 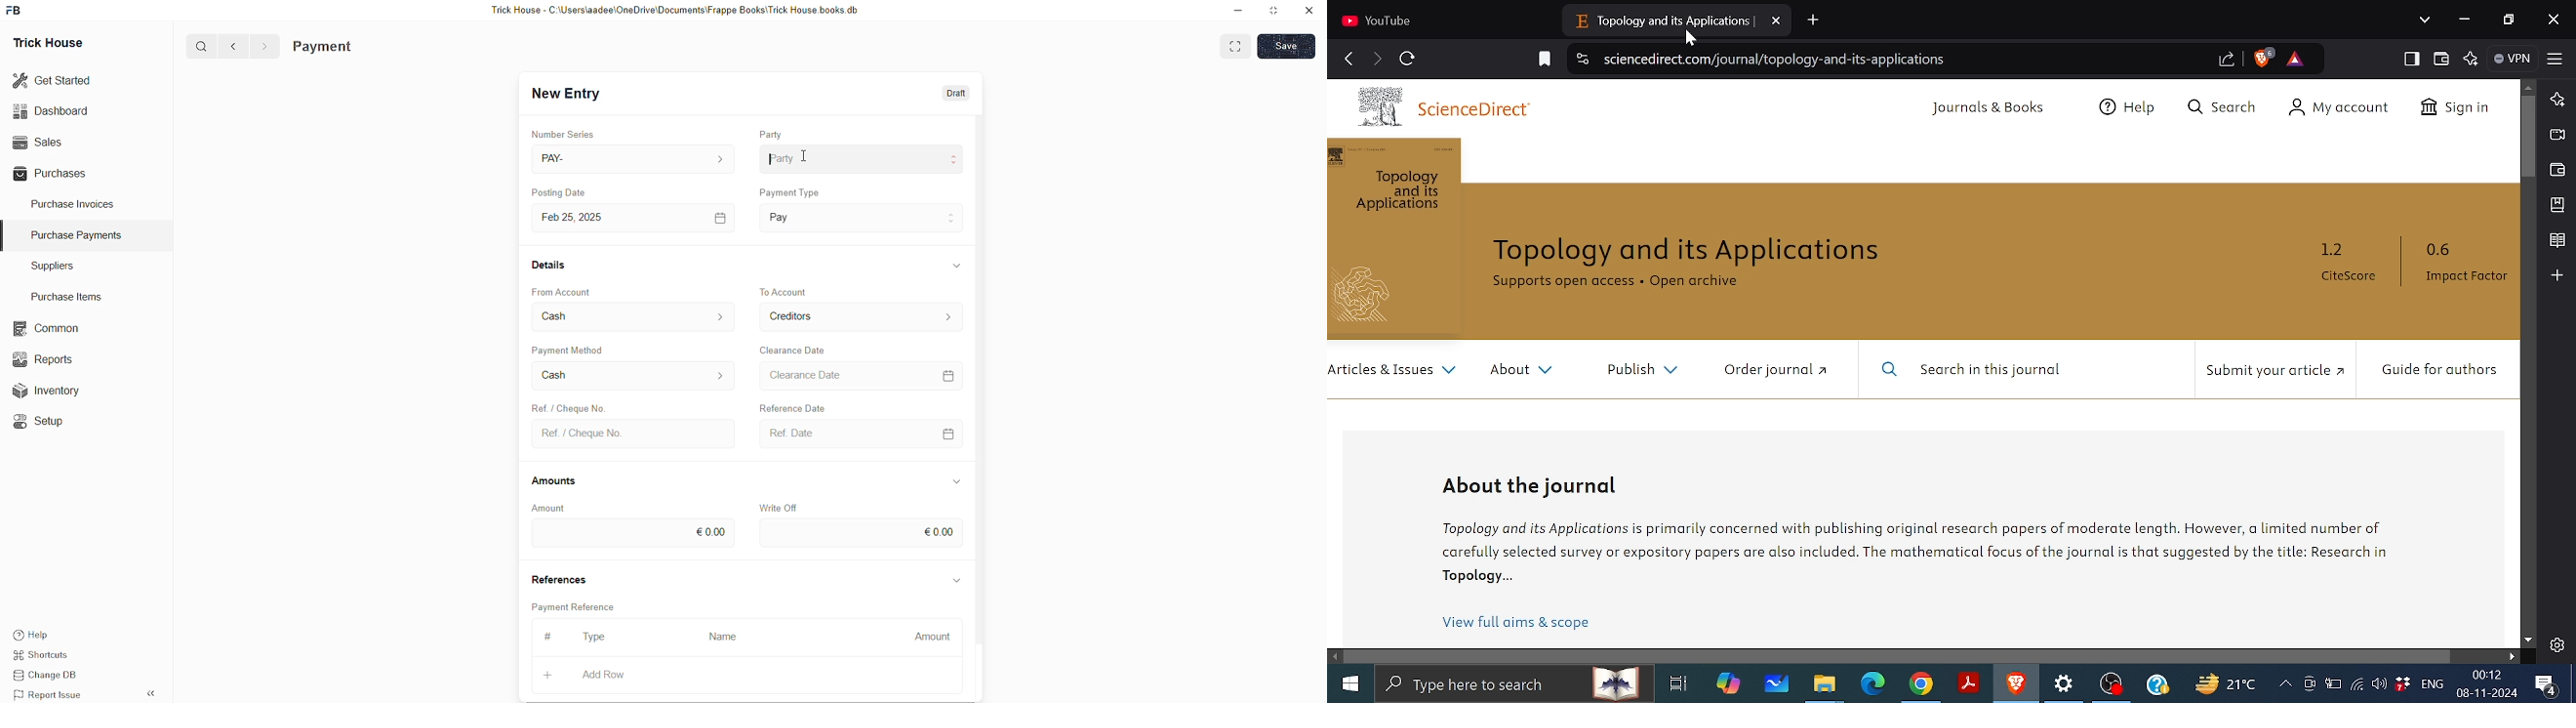 What do you see at coordinates (16, 9) in the screenshot?
I see `FB` at bounding box center [16, 9].